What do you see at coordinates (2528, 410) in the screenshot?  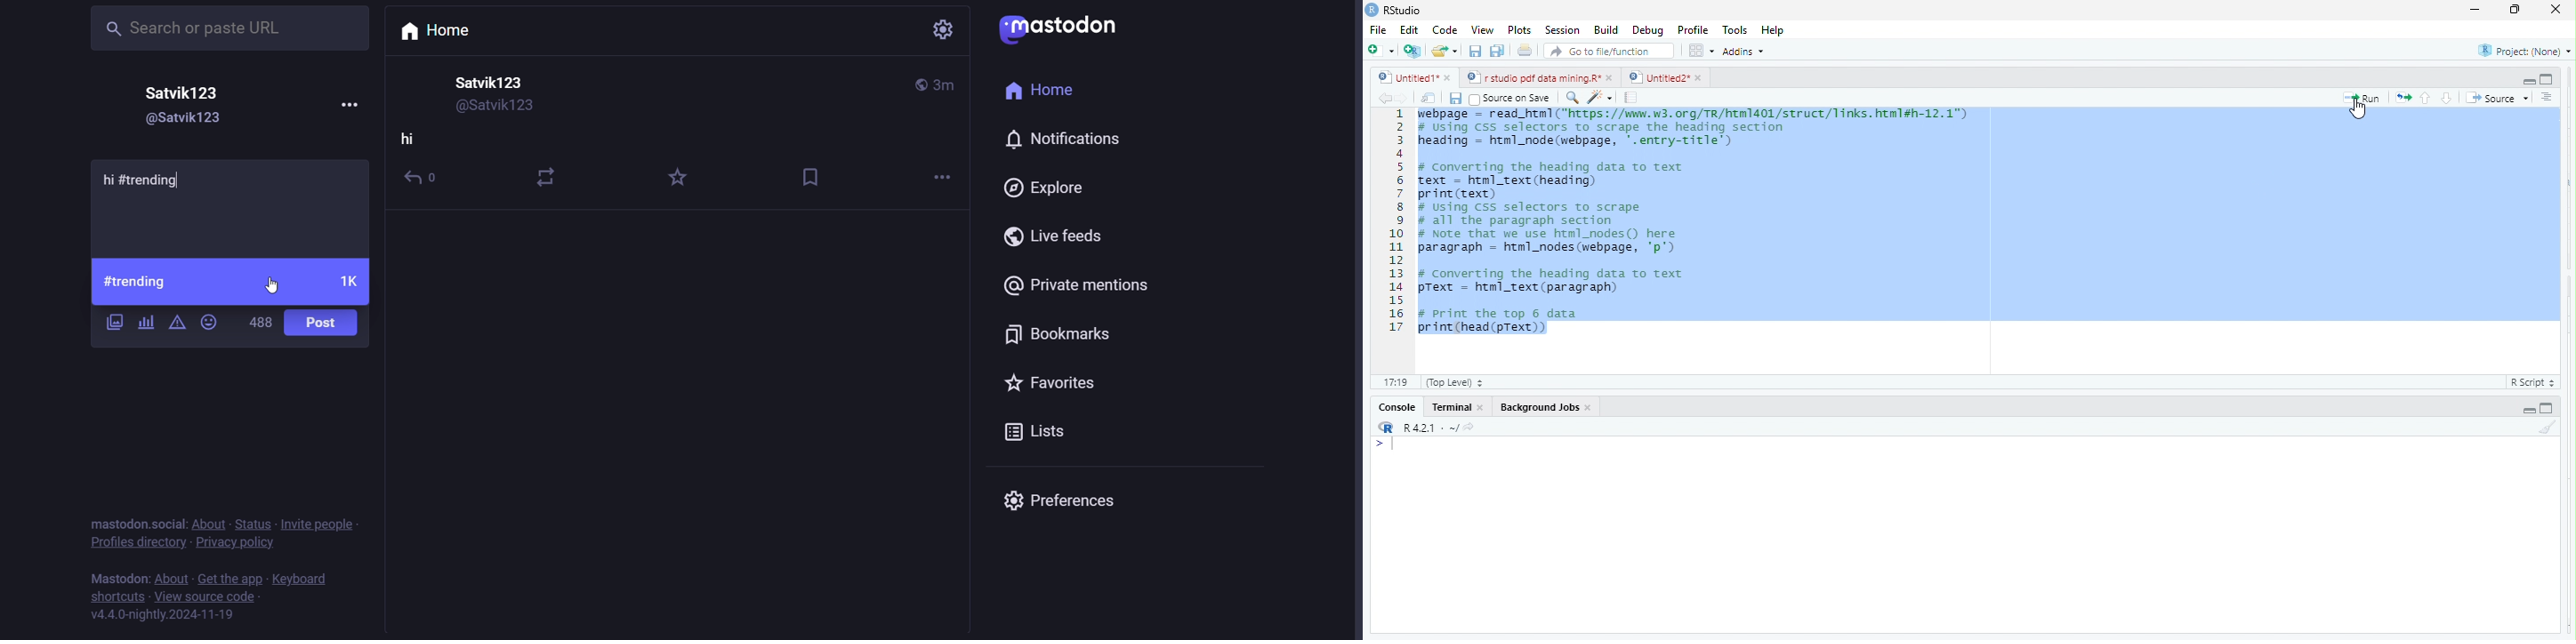 I see `hide r script` at bounding box center [2528, 410].